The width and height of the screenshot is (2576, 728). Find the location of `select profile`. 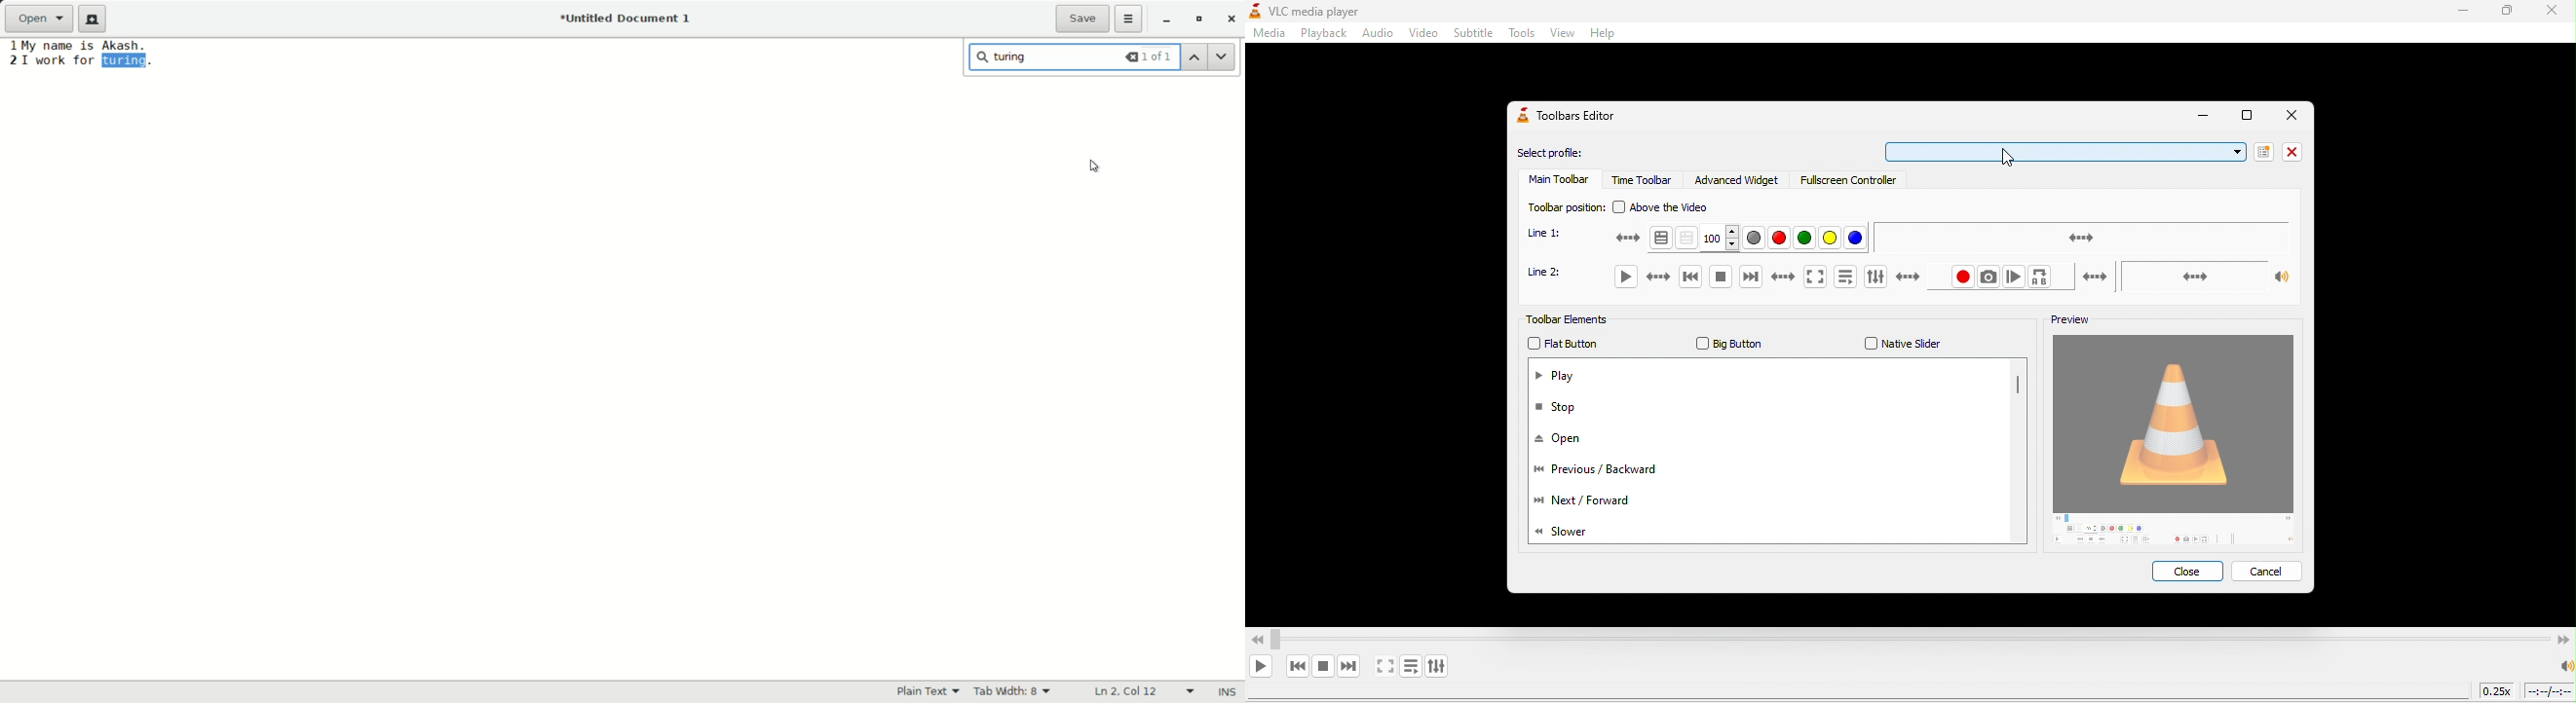

select profile is located at coordinates (1558, 154).